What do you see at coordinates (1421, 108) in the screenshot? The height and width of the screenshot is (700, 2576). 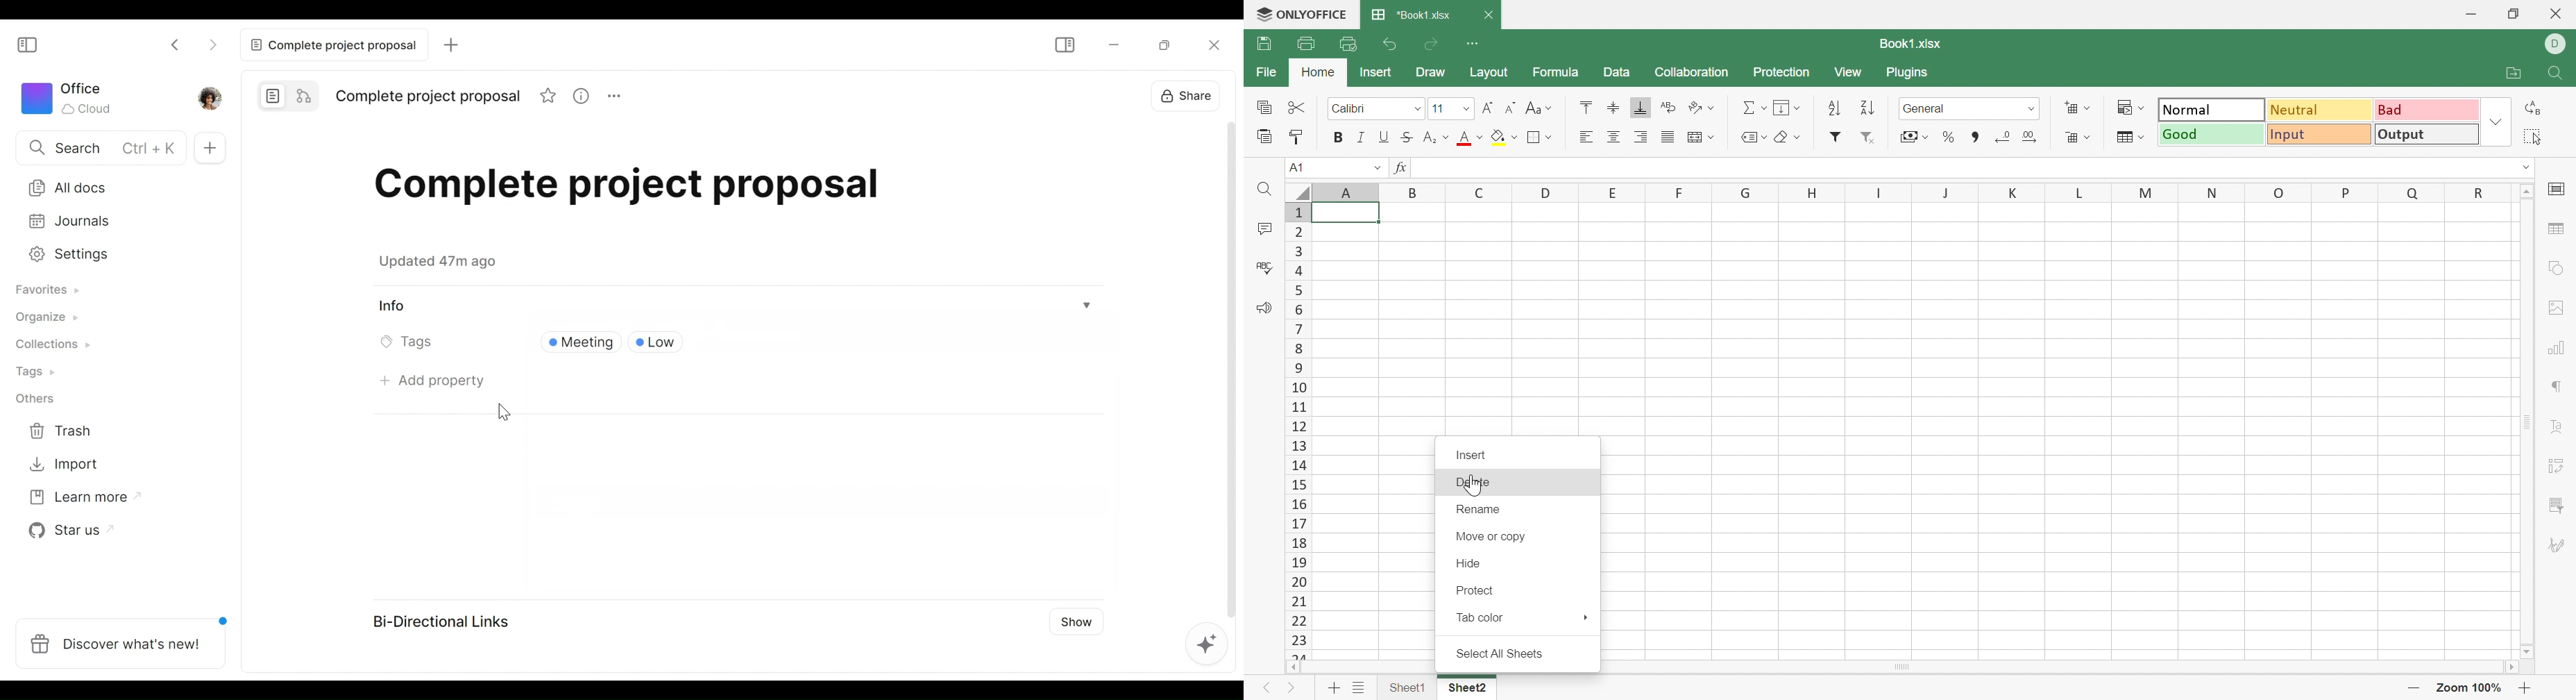 I see `Drop Down` at bounding box center [1421, 108].